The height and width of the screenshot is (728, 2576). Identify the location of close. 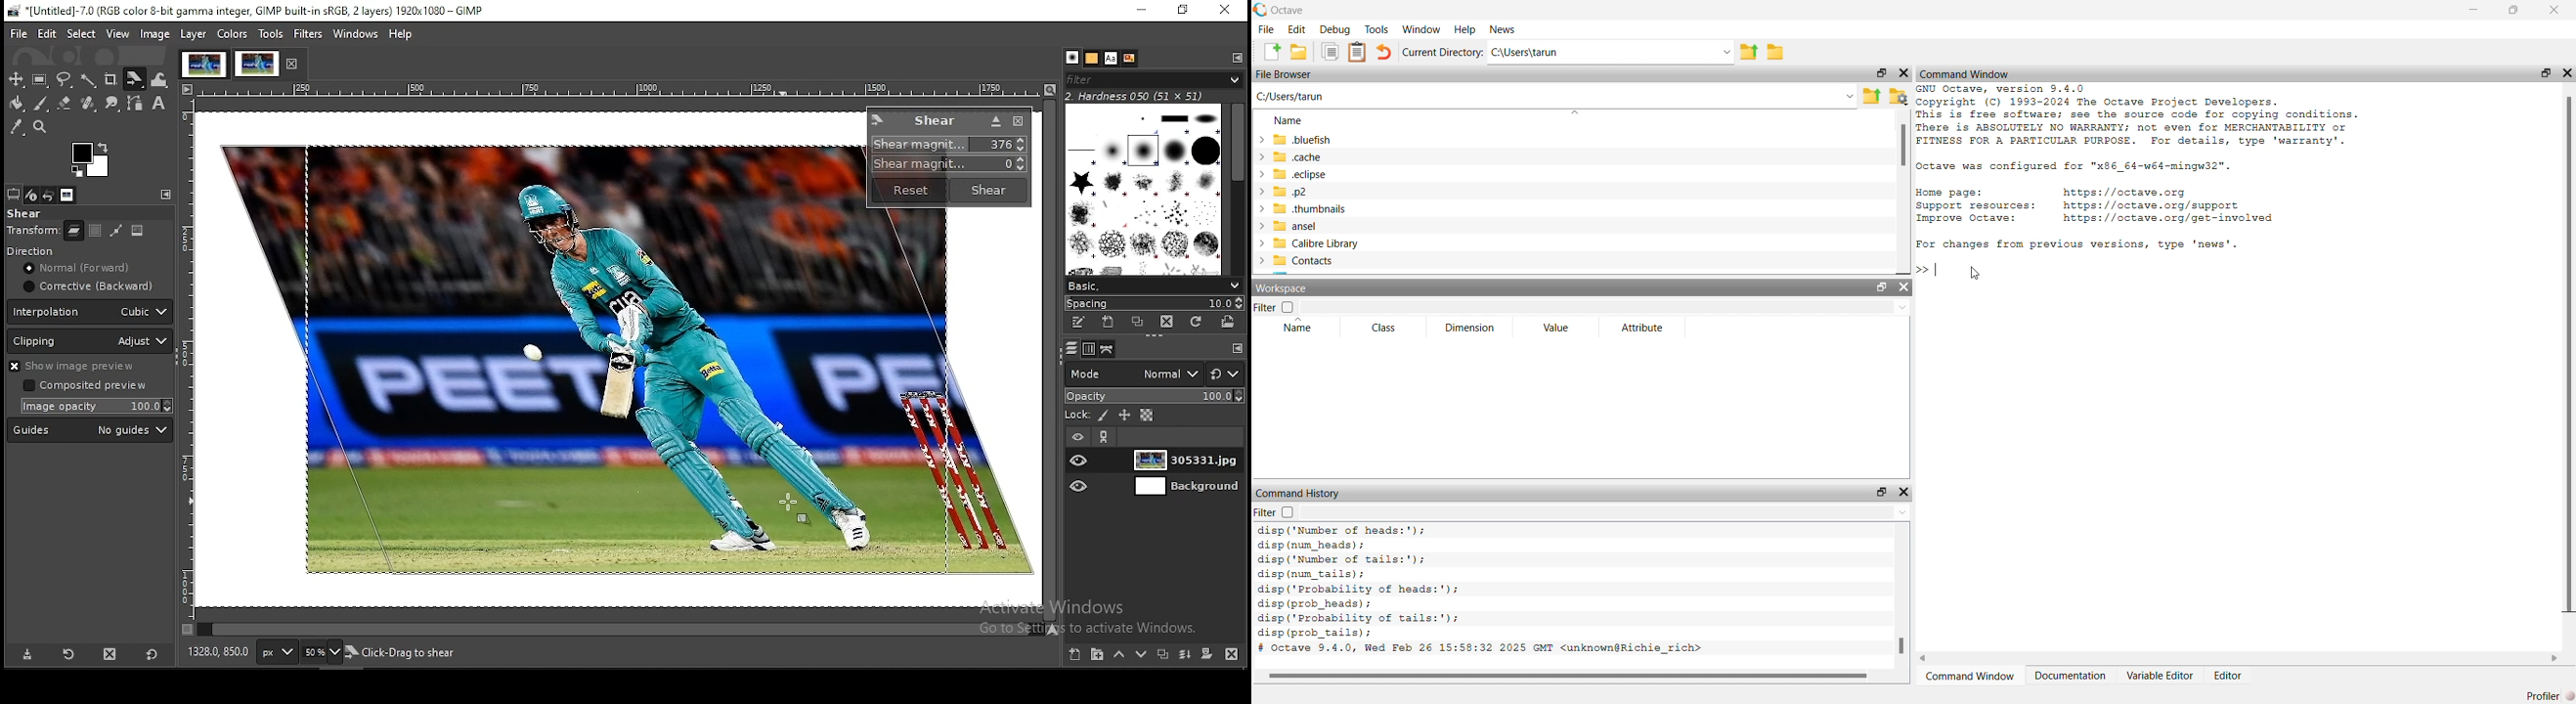
(1018, 123).